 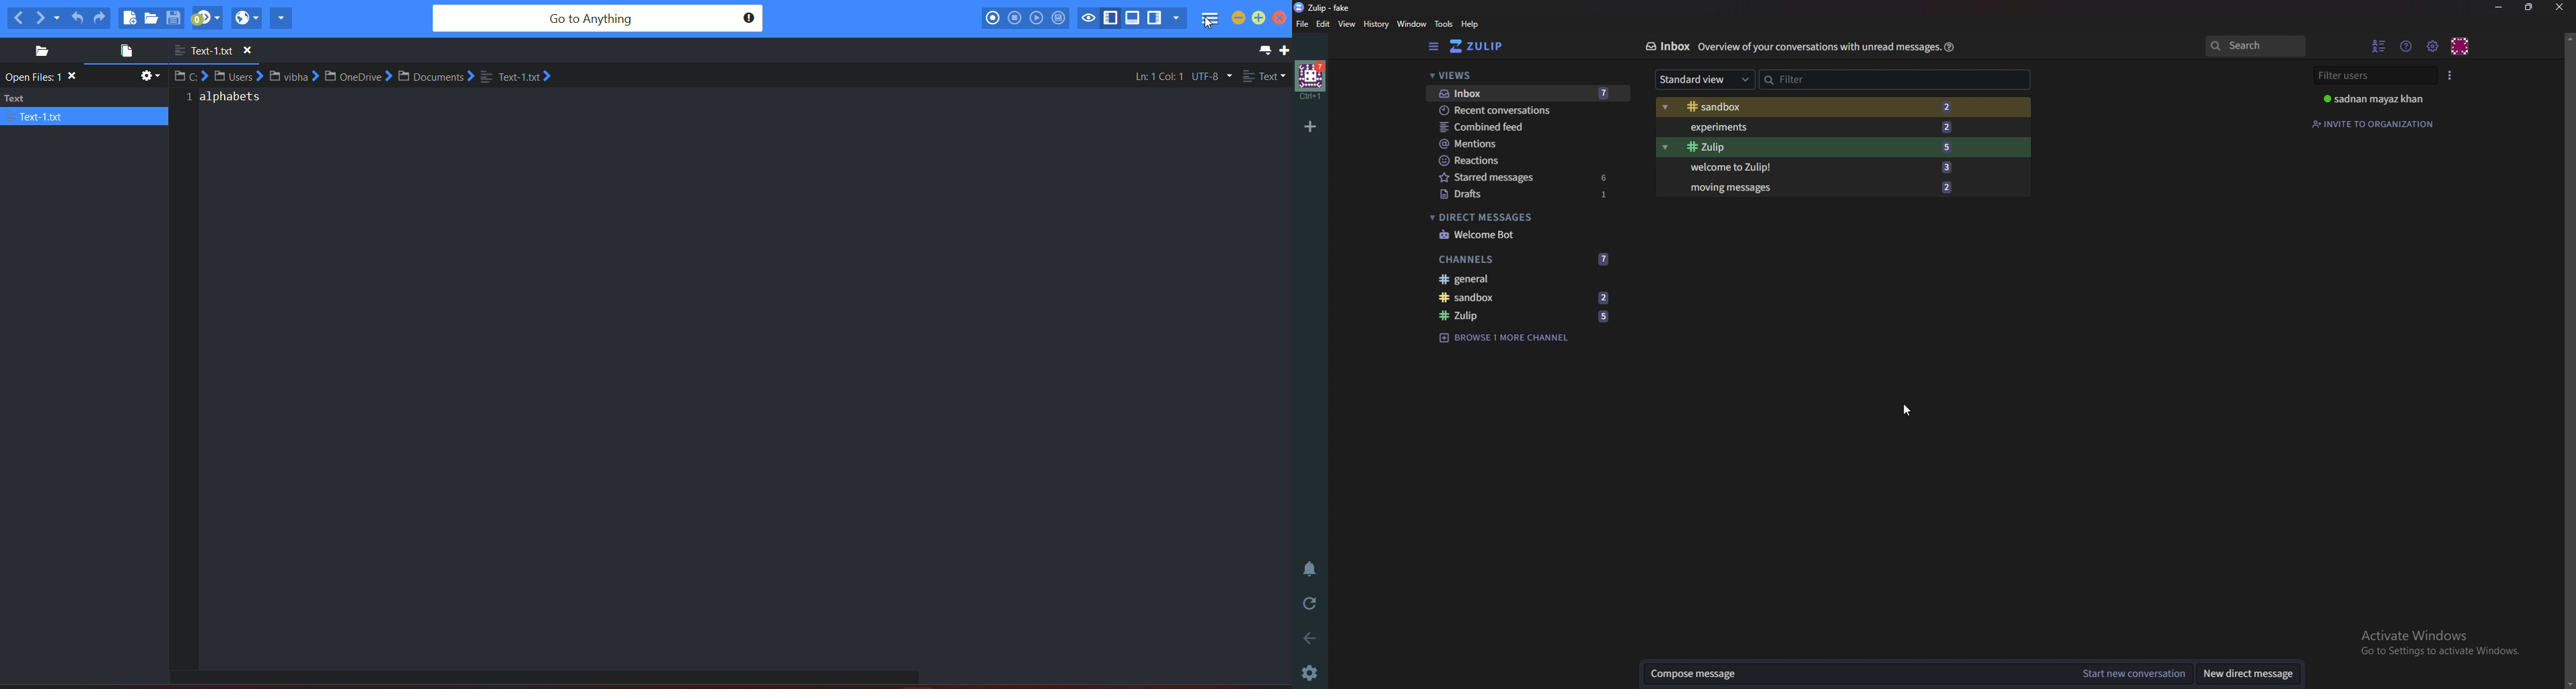 I want to click on Help, so click(x=1472, y=24).